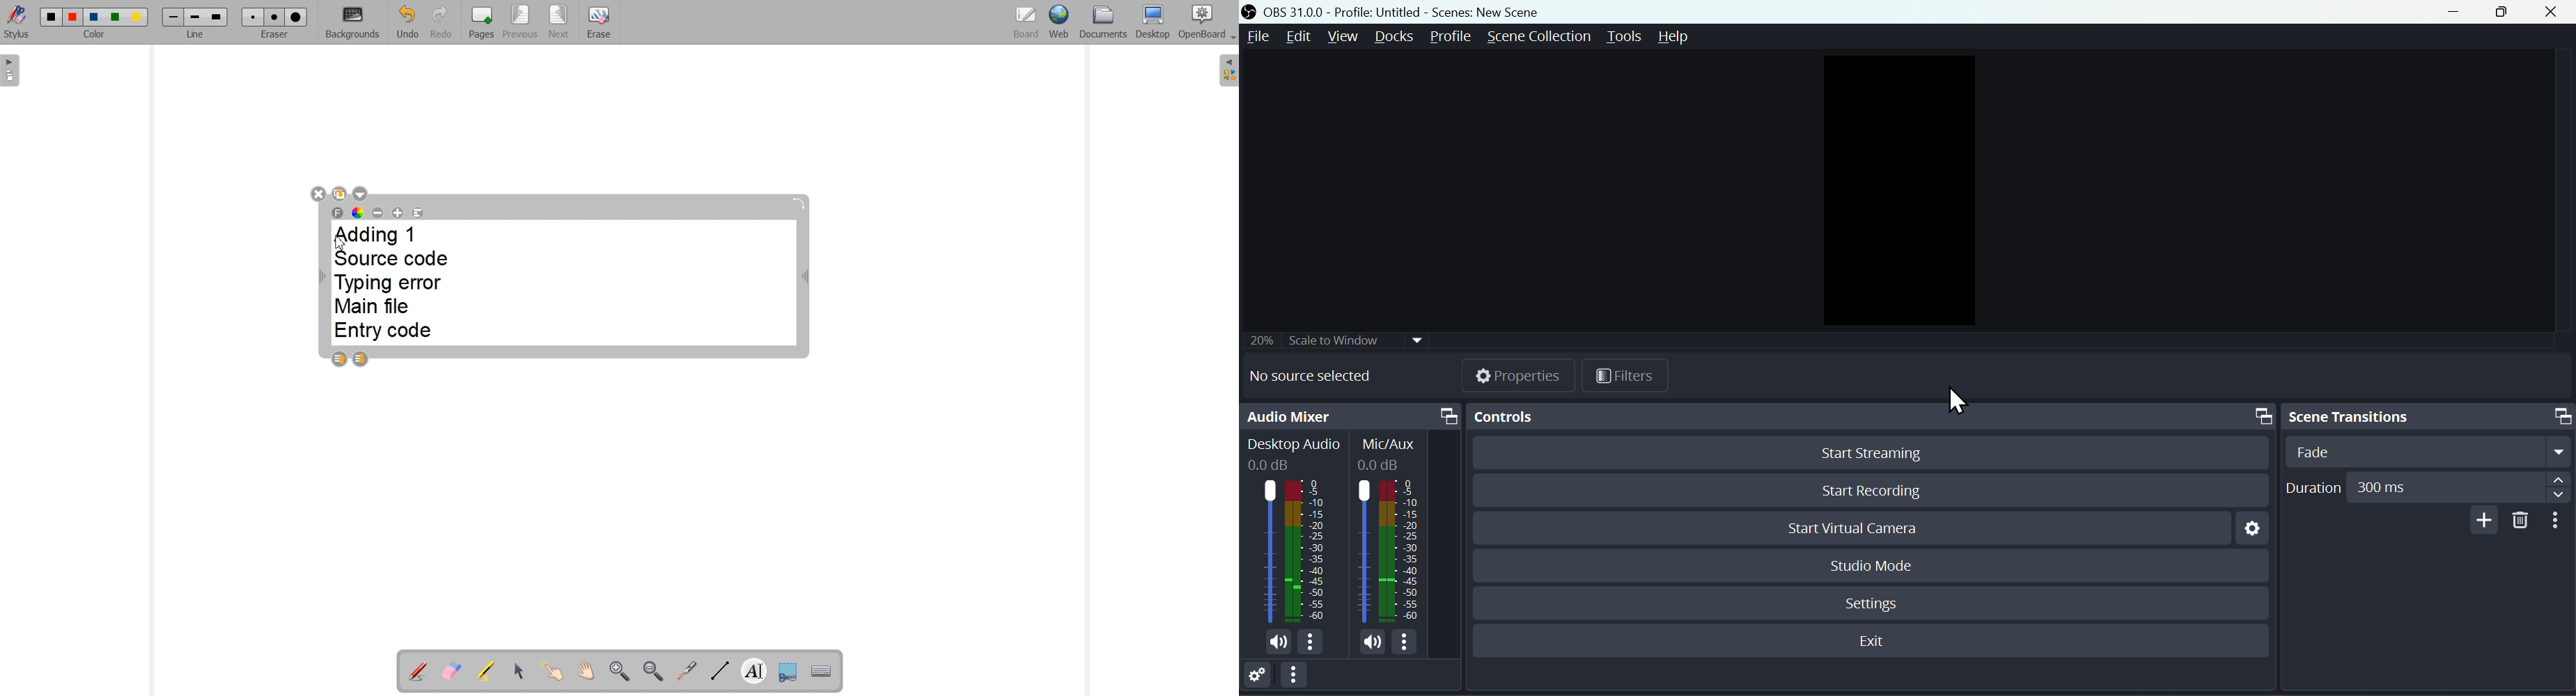 This screenshot has width=2576, height=700. Describe the element at coordinates (253, 17) in the screenshot. I see `Small eraser` at that location.